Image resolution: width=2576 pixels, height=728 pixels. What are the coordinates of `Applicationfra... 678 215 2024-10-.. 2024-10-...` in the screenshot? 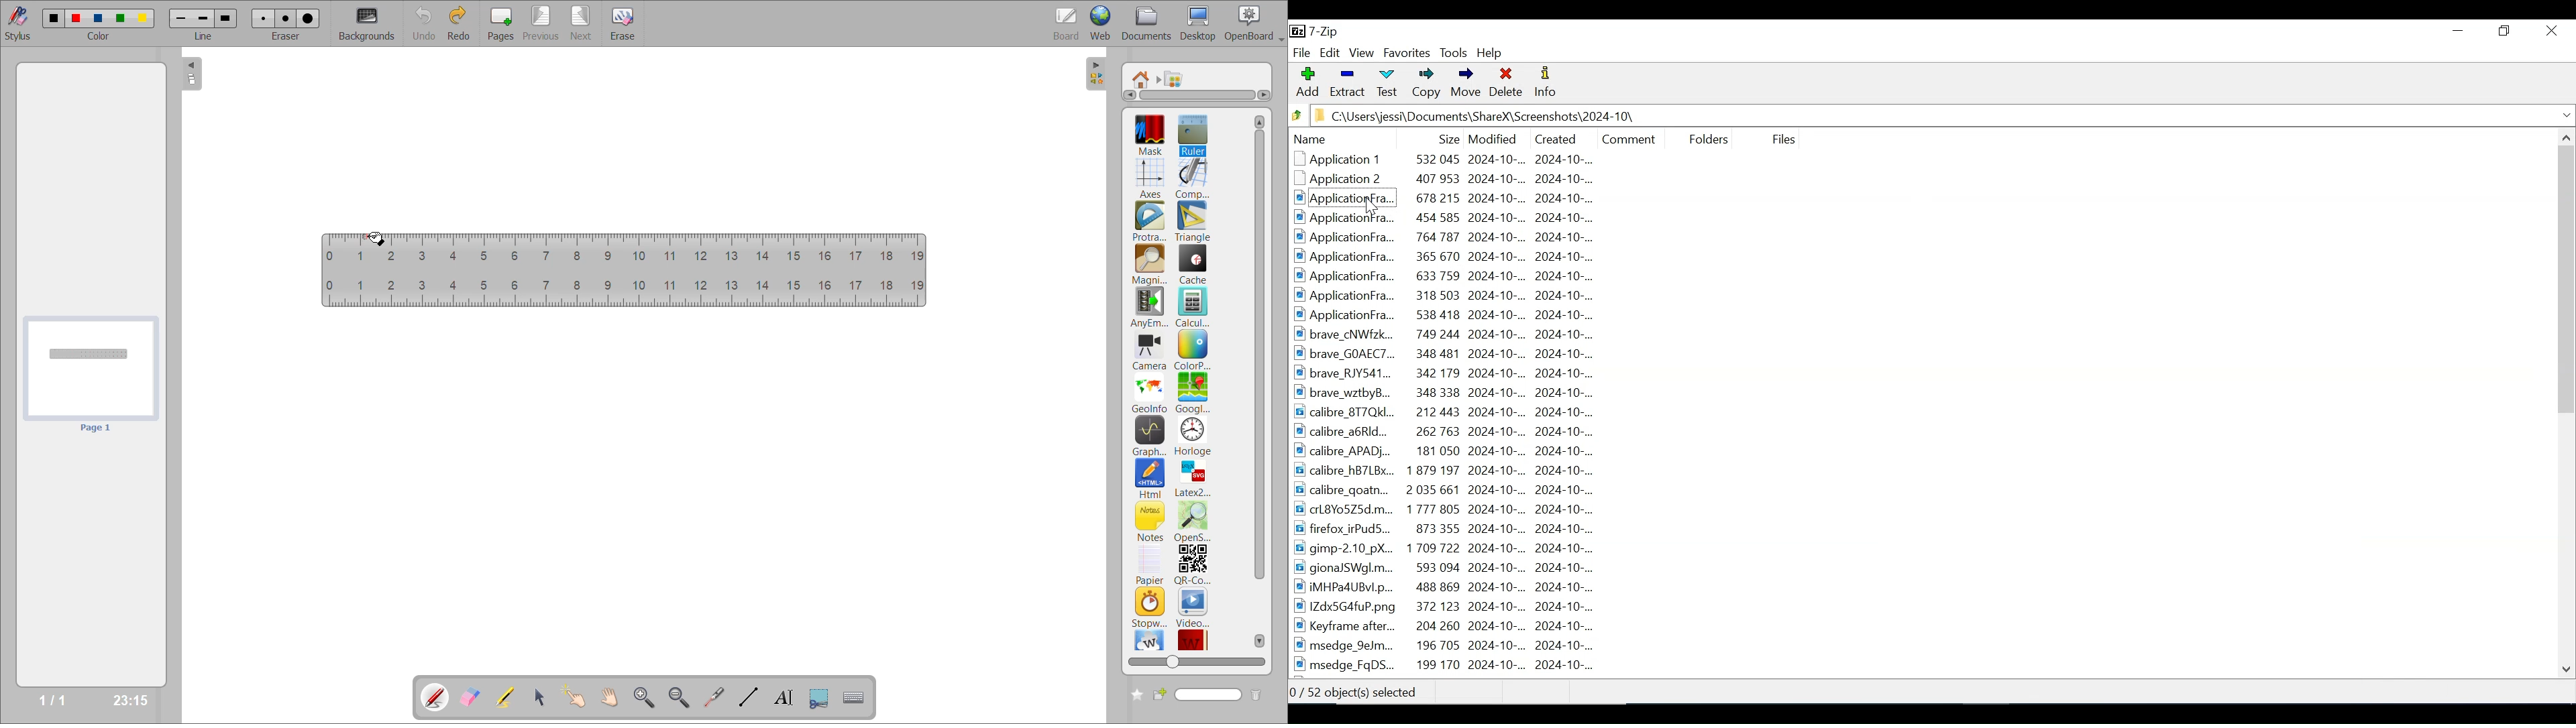 It's located at (1460, 198).